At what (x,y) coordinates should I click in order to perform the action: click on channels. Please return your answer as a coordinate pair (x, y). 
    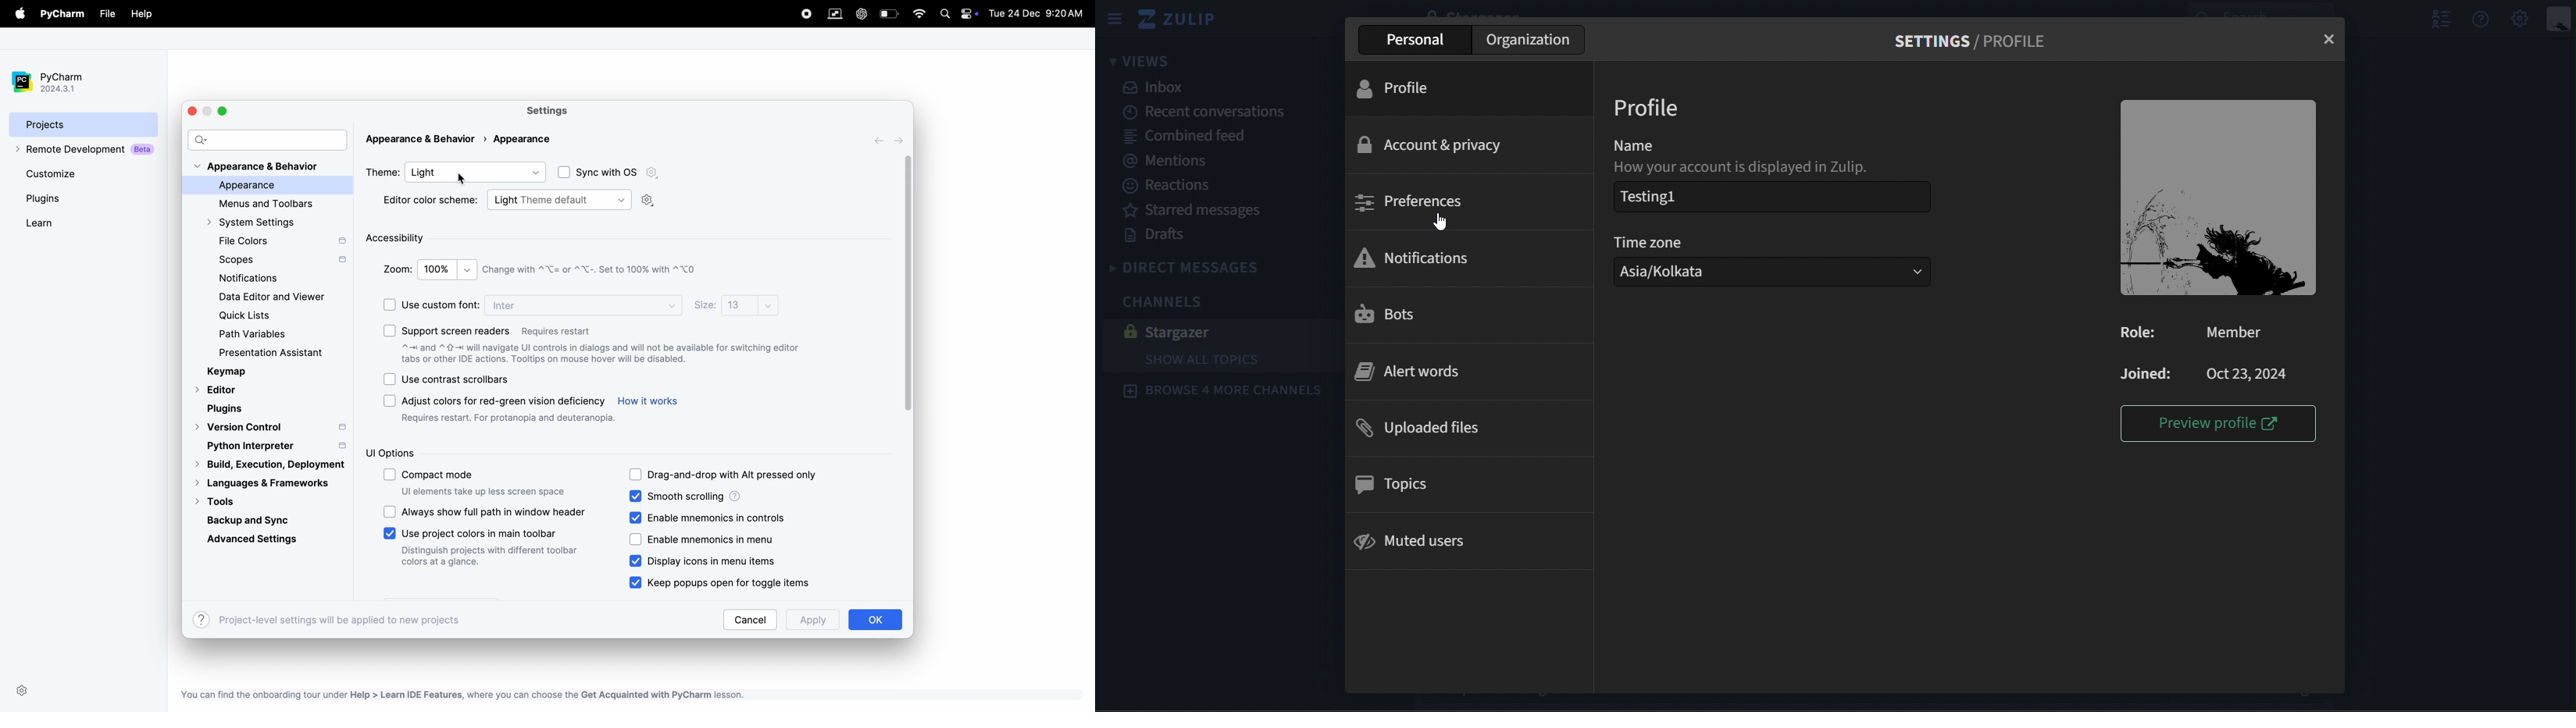
    Looking at the image, I should click on (1170, 301).